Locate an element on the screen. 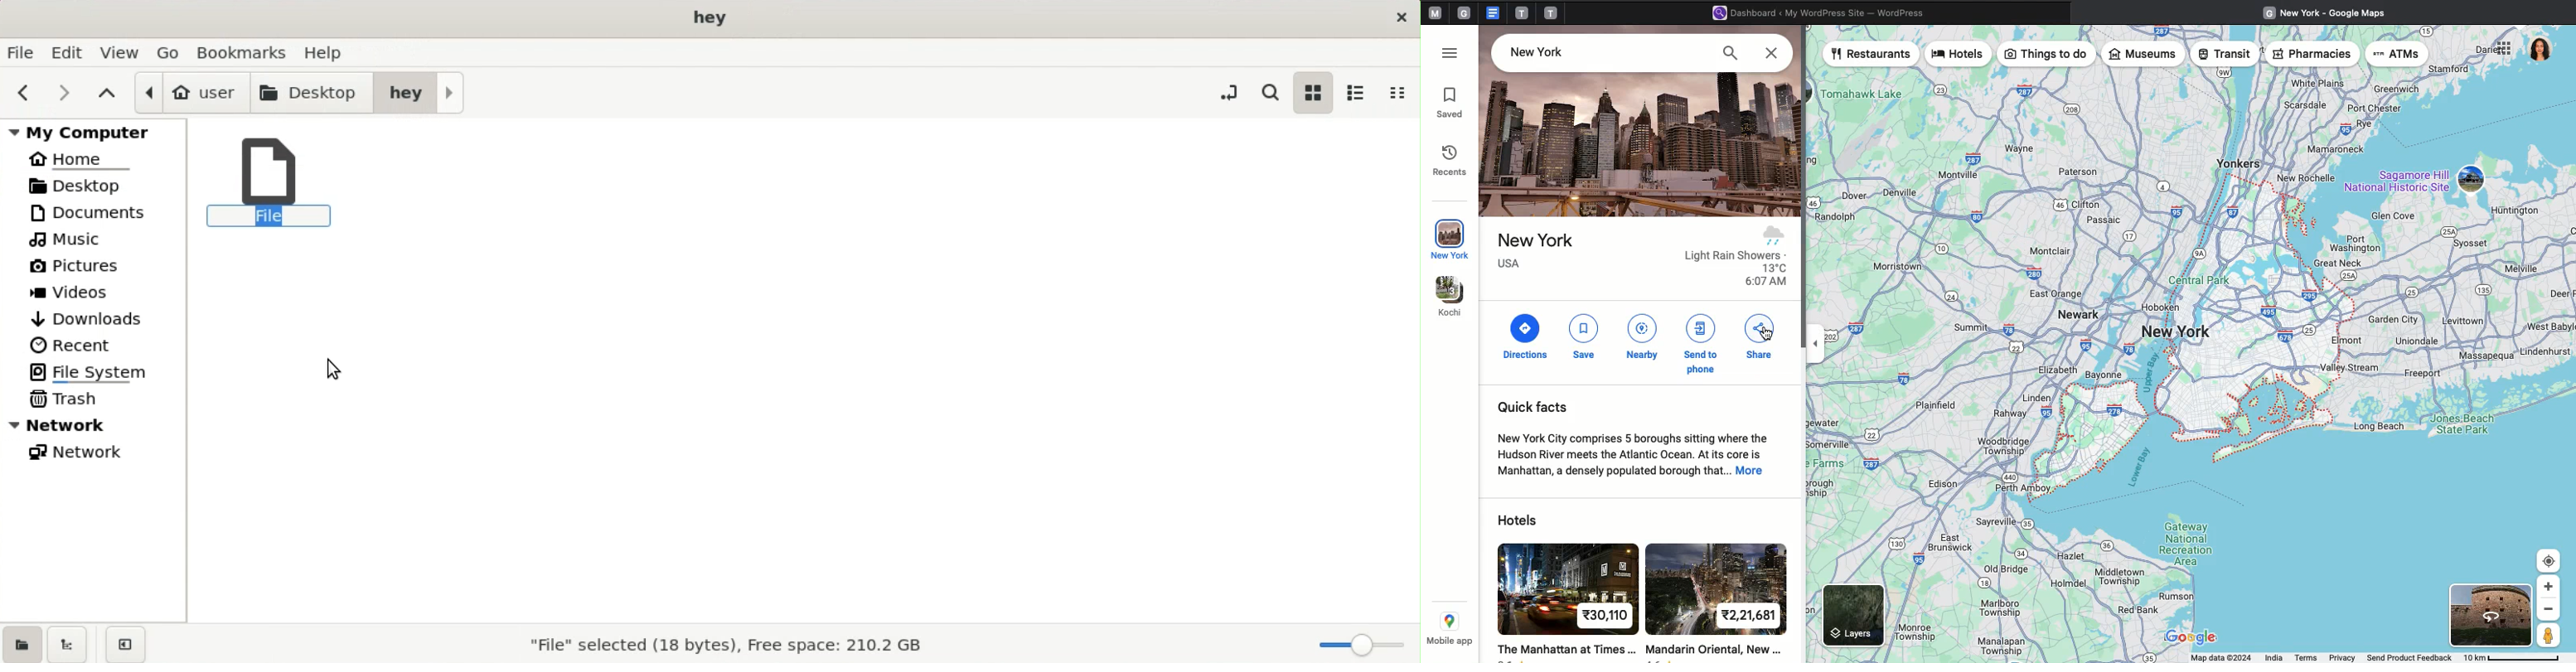  Person is located at coordinates (2551, 637).